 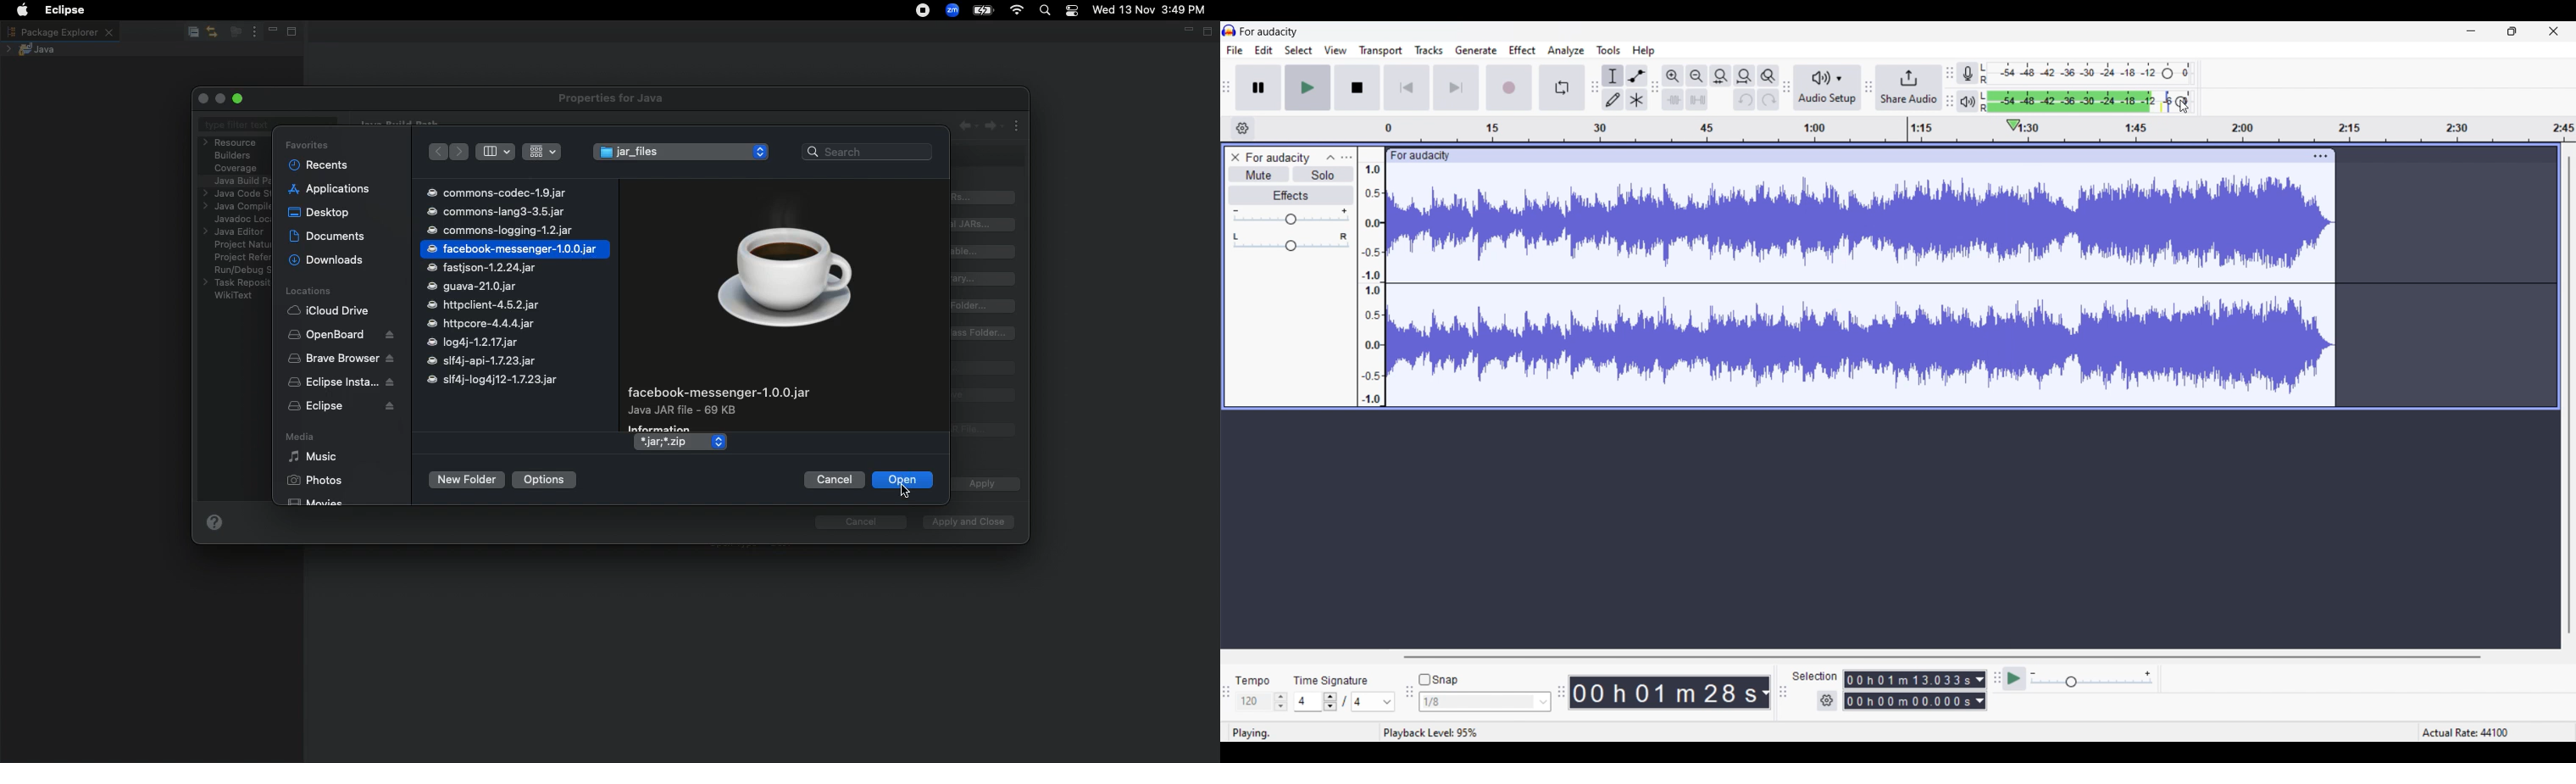 What do you see at coordinates (1291, 195) in the screenshot?
I see `Effects` at bounding box center [1291, 195].